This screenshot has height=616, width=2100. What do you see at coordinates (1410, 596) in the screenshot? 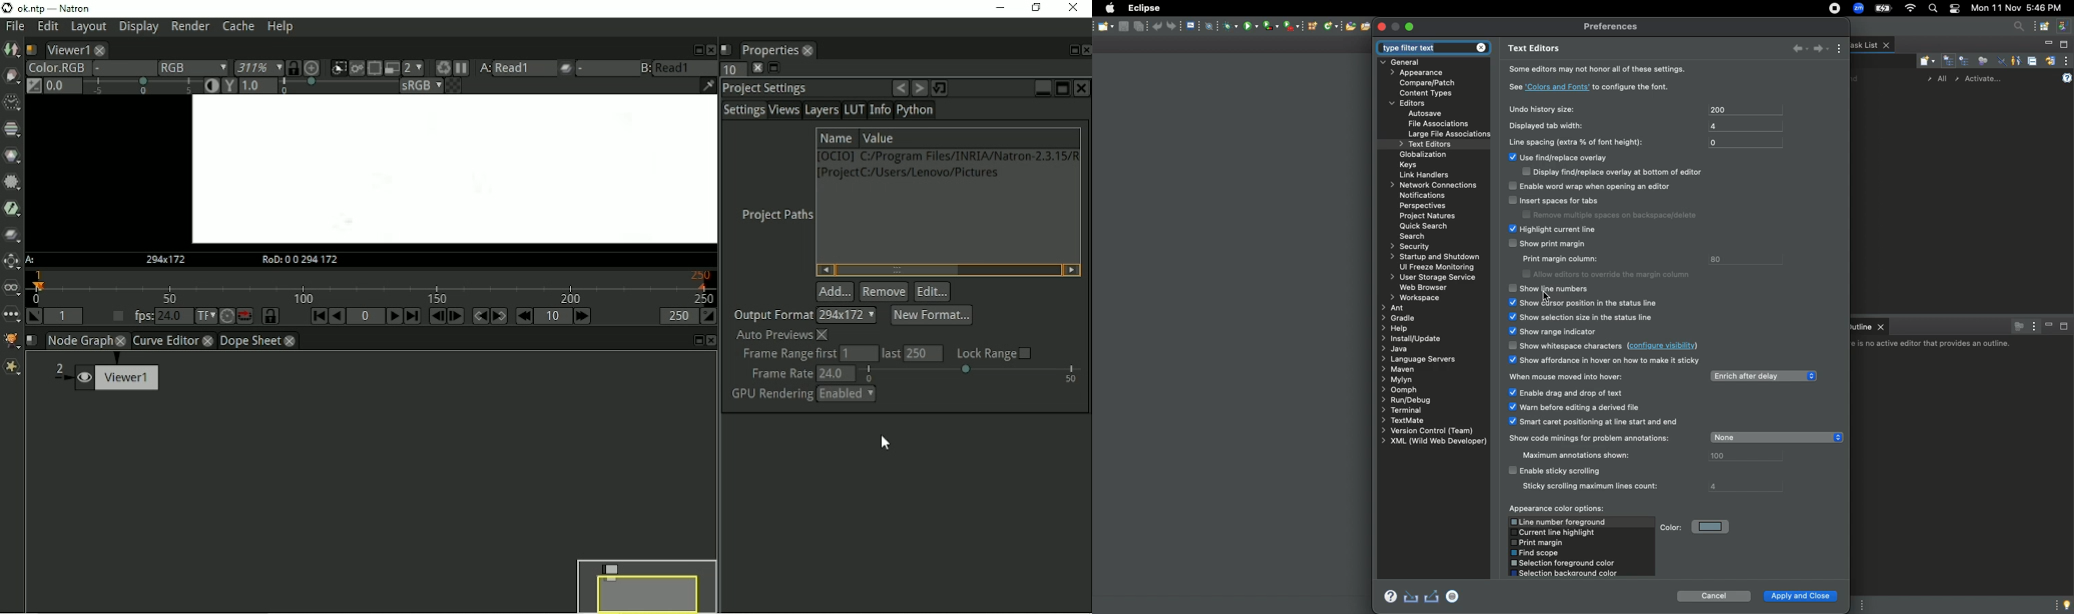
I see `Import` at bounding box center [1410, 596].